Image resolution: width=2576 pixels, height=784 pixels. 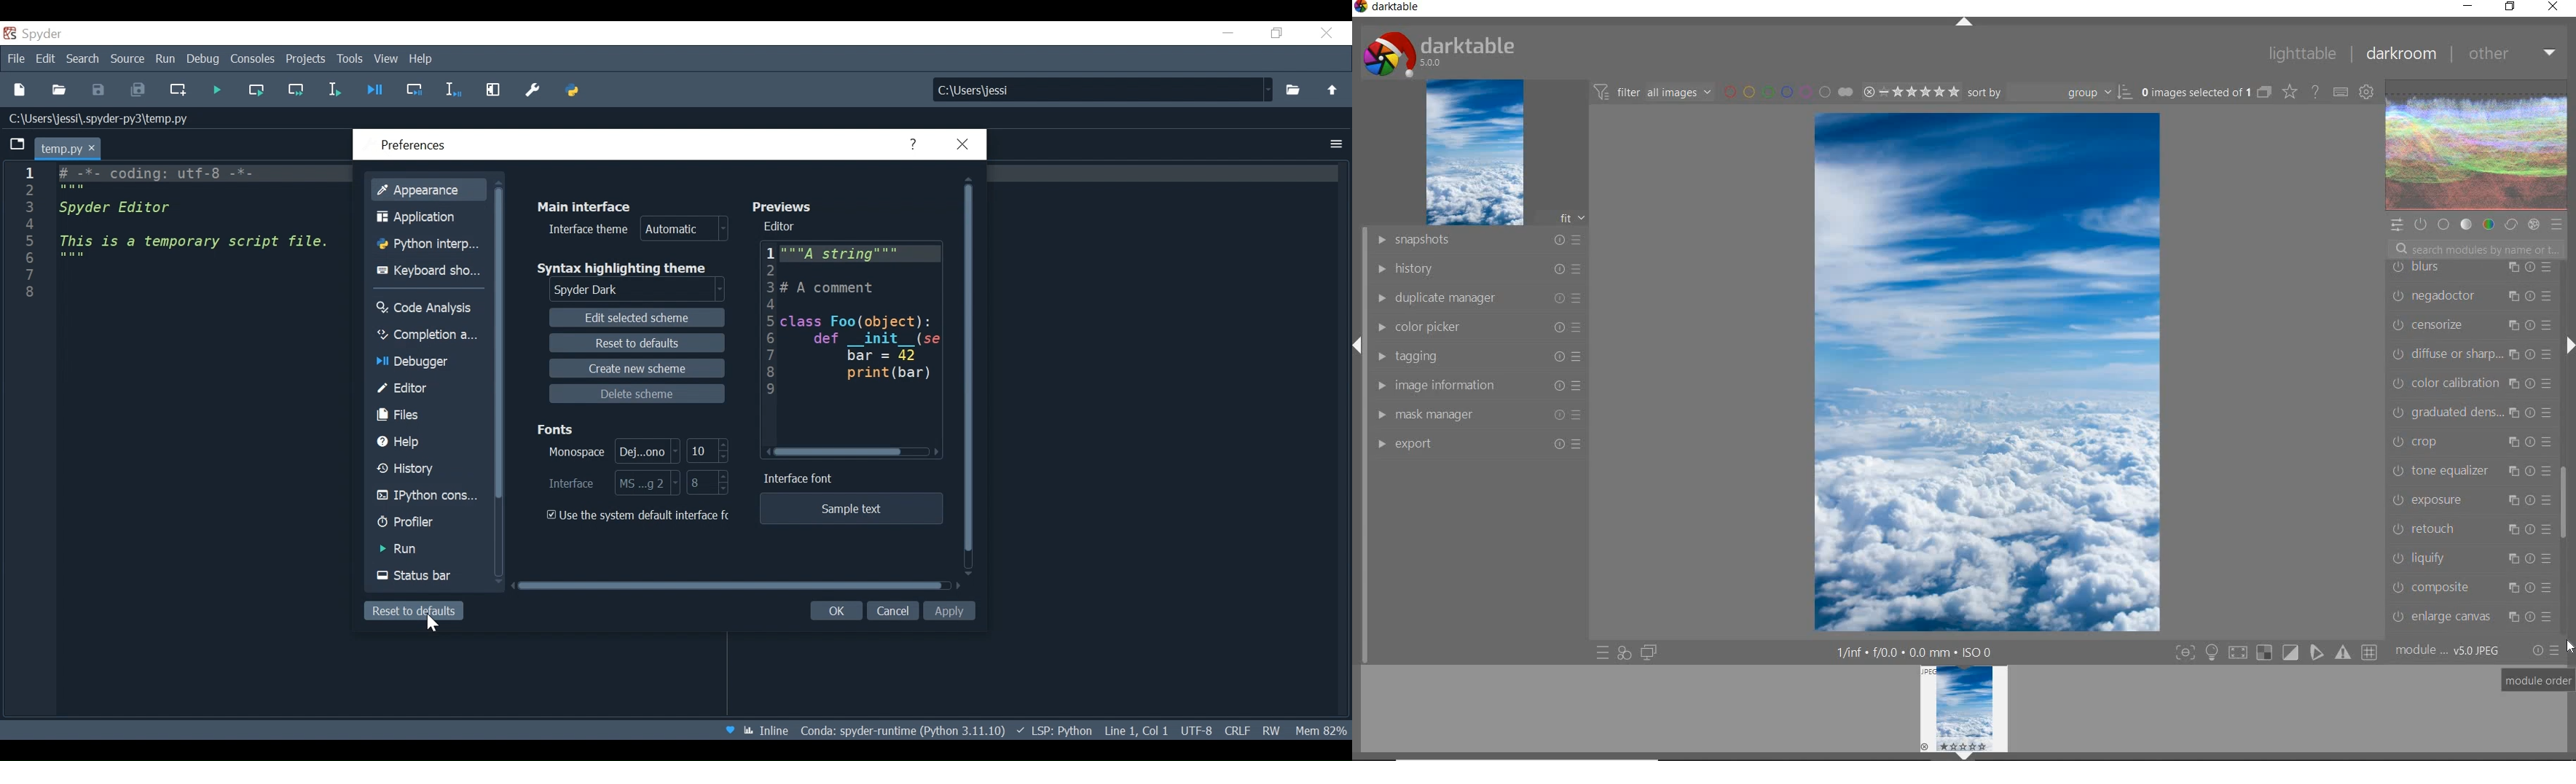 What do you see at coordinates (297, 90) in the screenshot?
I see `Run current cell and go to the next one` at bounding box center [297, 90].